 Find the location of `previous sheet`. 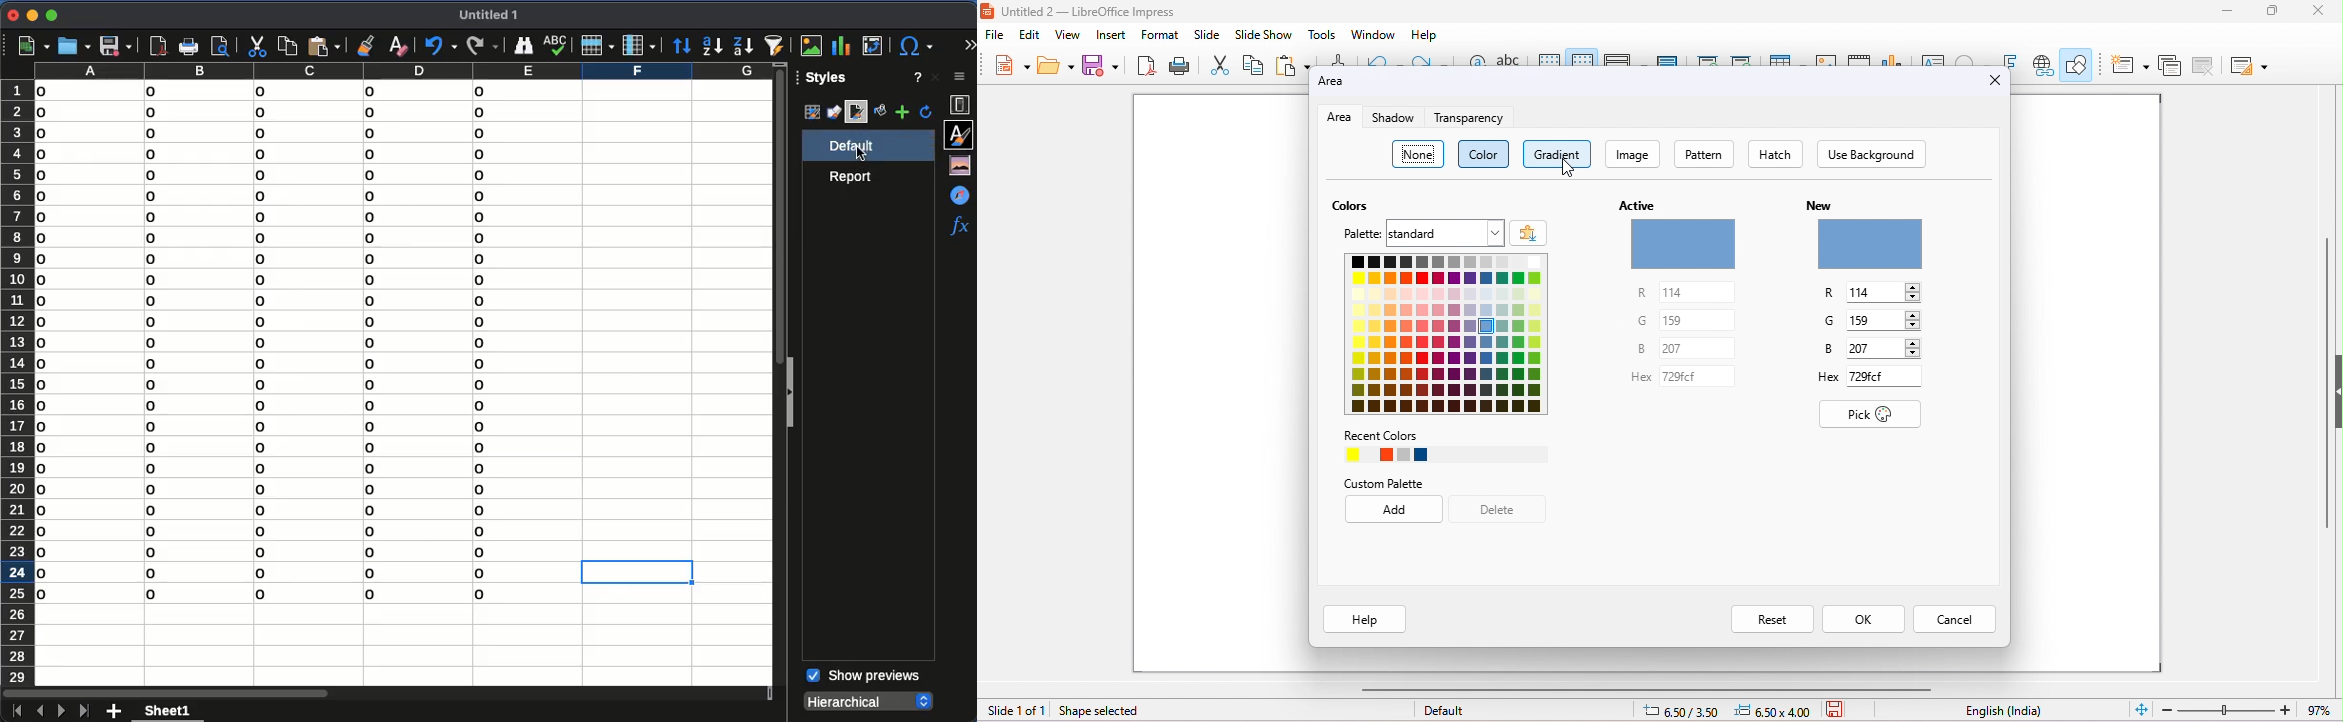

previous sheet is located at coordinates (38, 712).